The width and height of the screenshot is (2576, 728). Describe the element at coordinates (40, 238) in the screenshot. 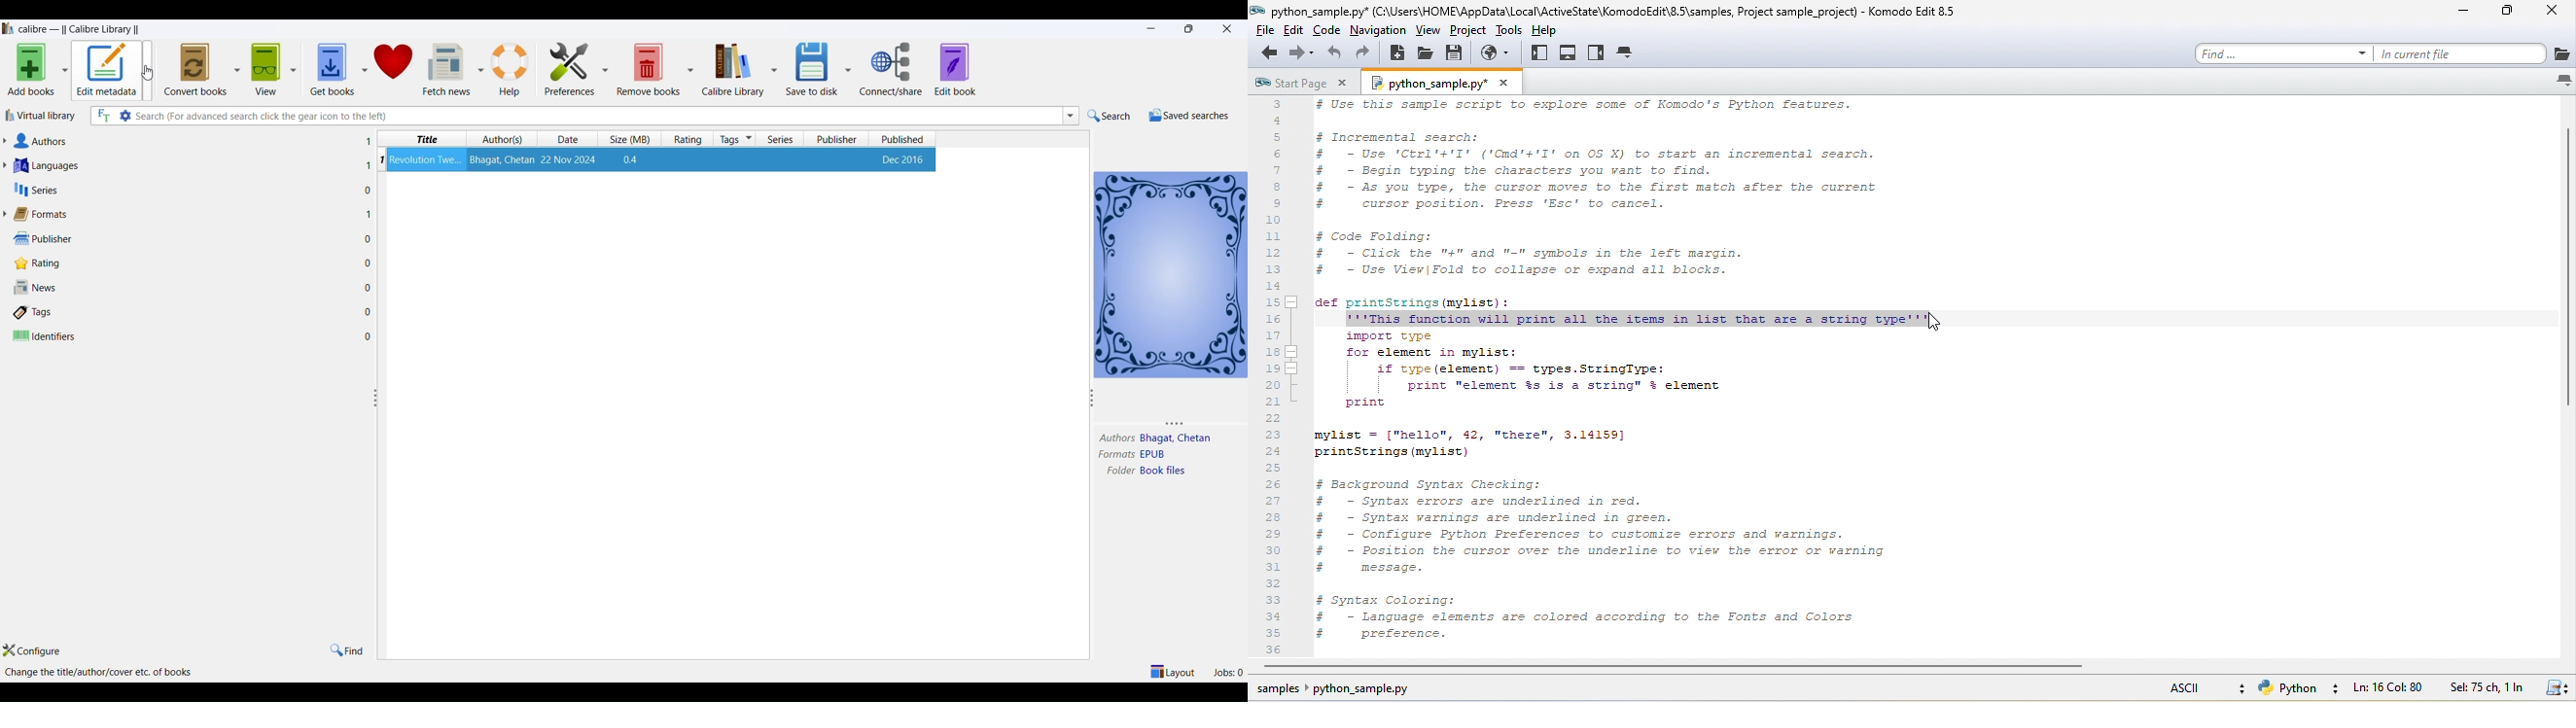

I see `publisher` at that location.